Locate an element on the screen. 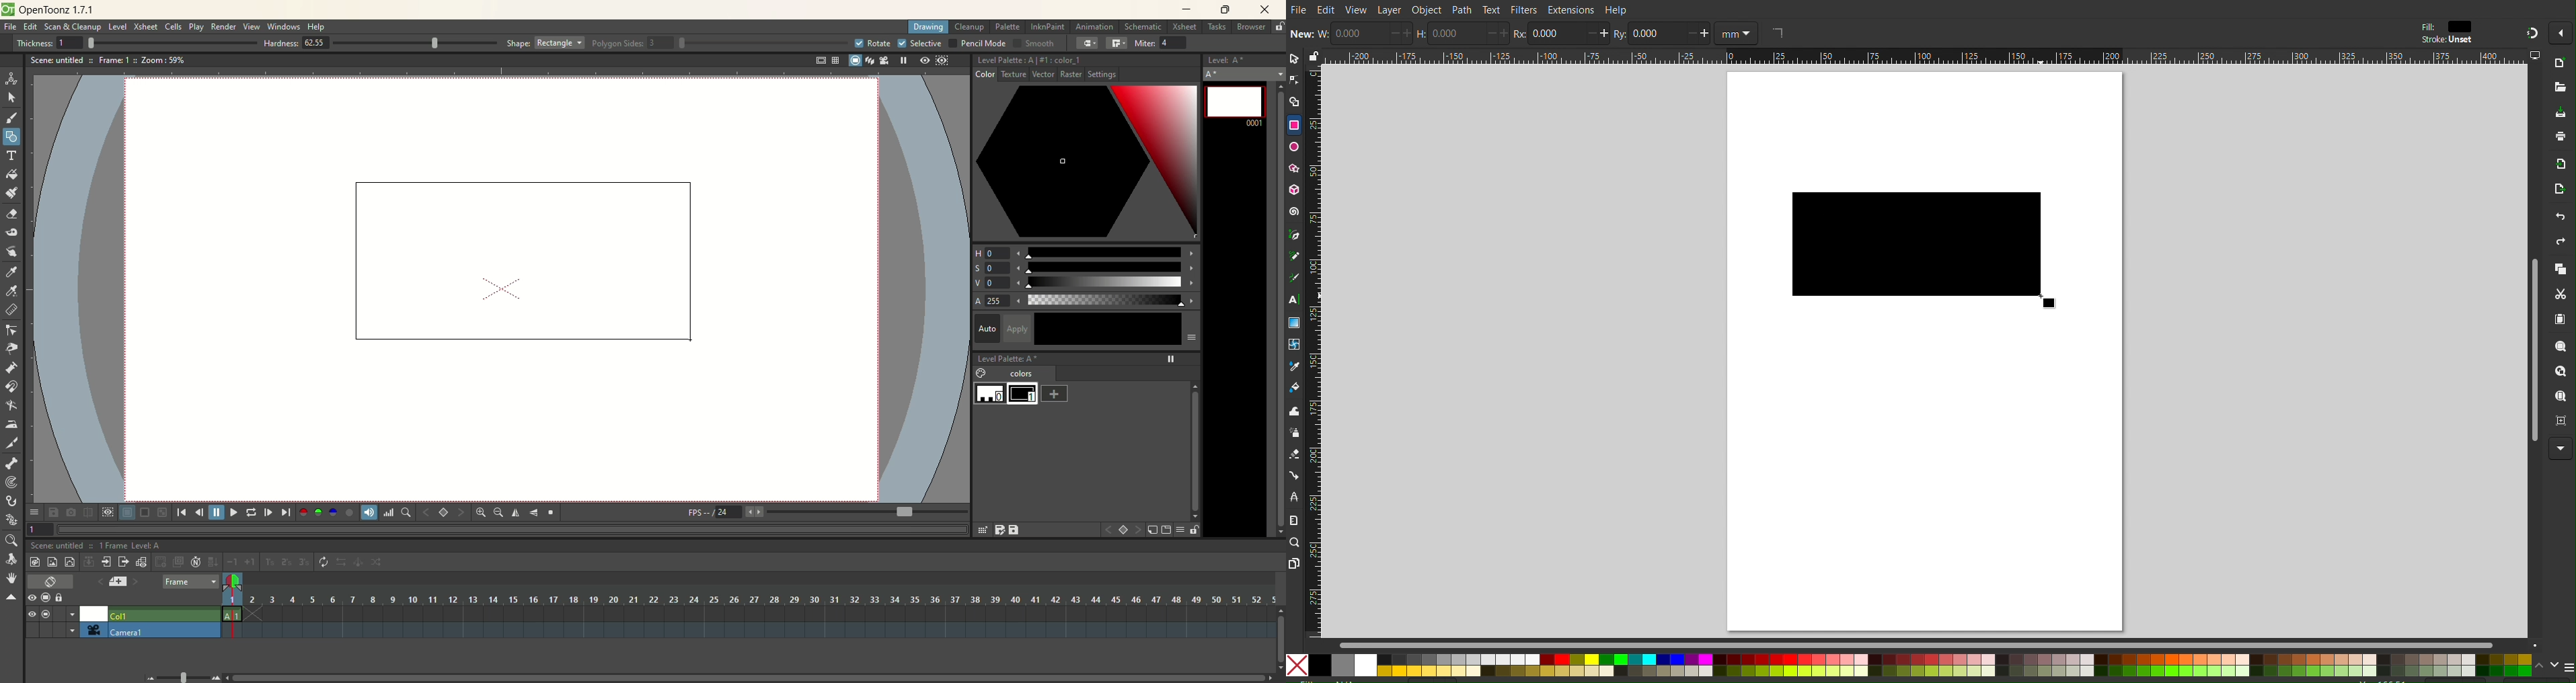 This screenshot has width=2576, height=700. Scrollbar is located at coordinates (1932, 643).